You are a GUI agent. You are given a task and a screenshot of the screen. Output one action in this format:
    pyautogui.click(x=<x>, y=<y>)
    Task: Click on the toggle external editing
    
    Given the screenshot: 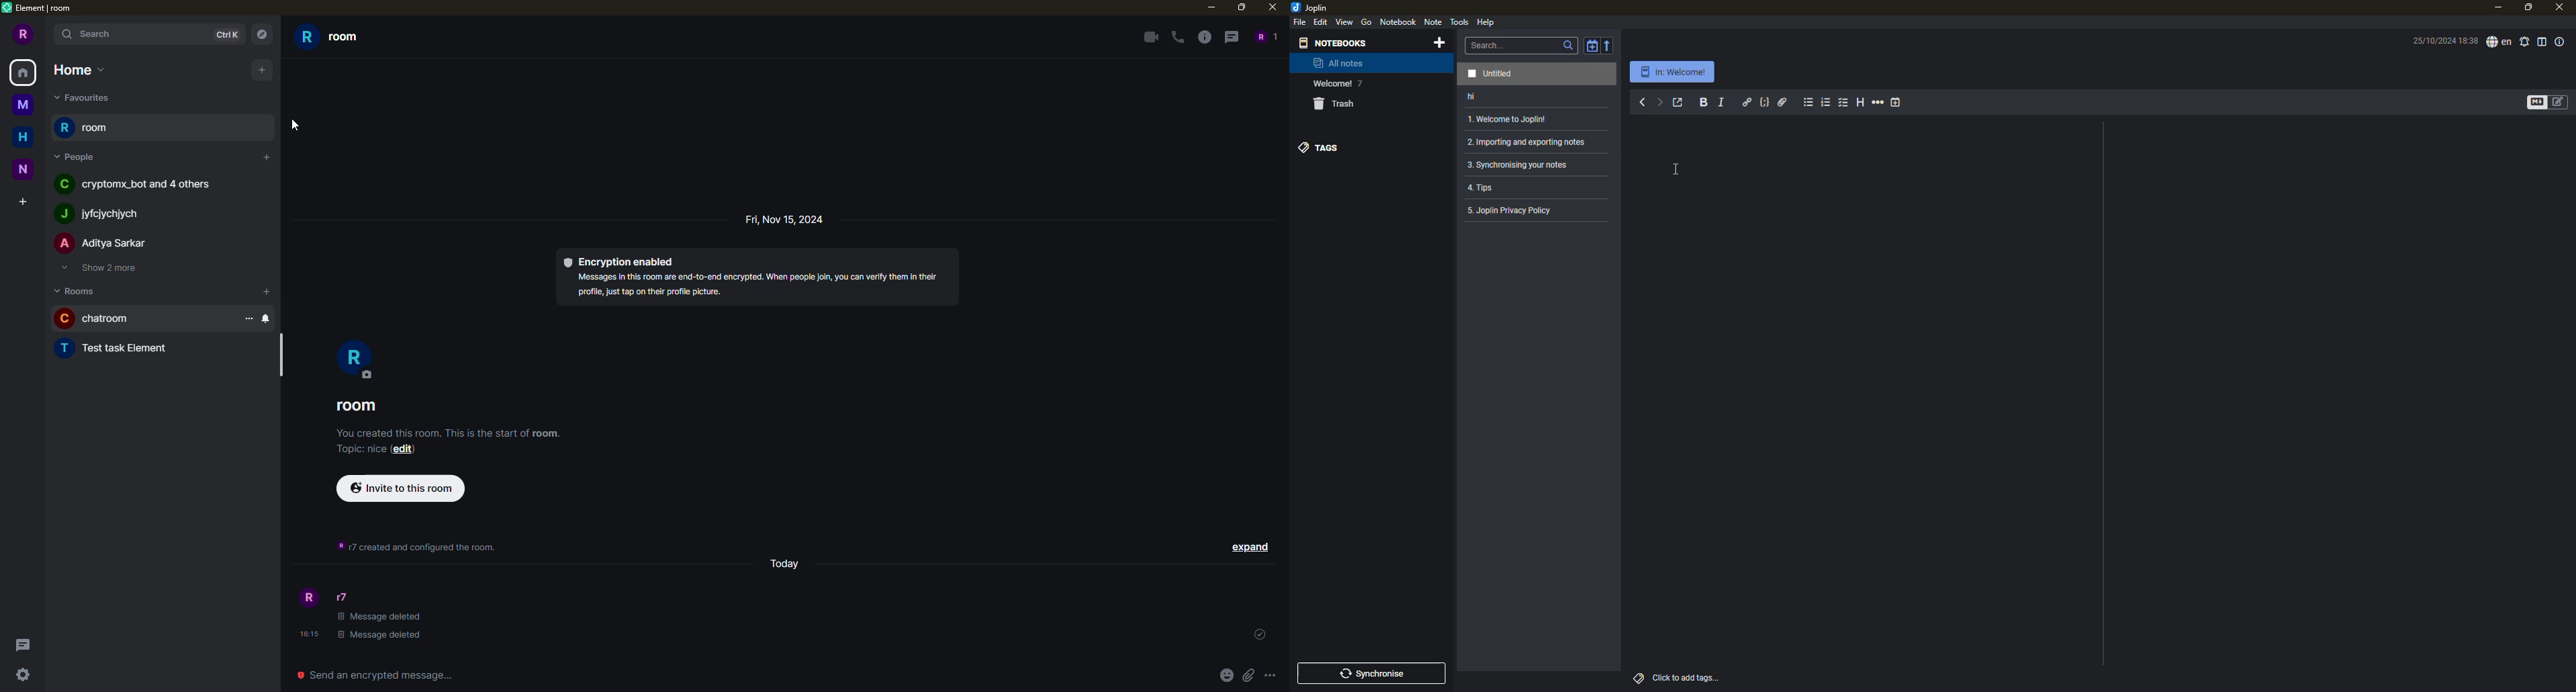 What is the action you would take?
    pyautogui.click(x=1678, y=102)
    